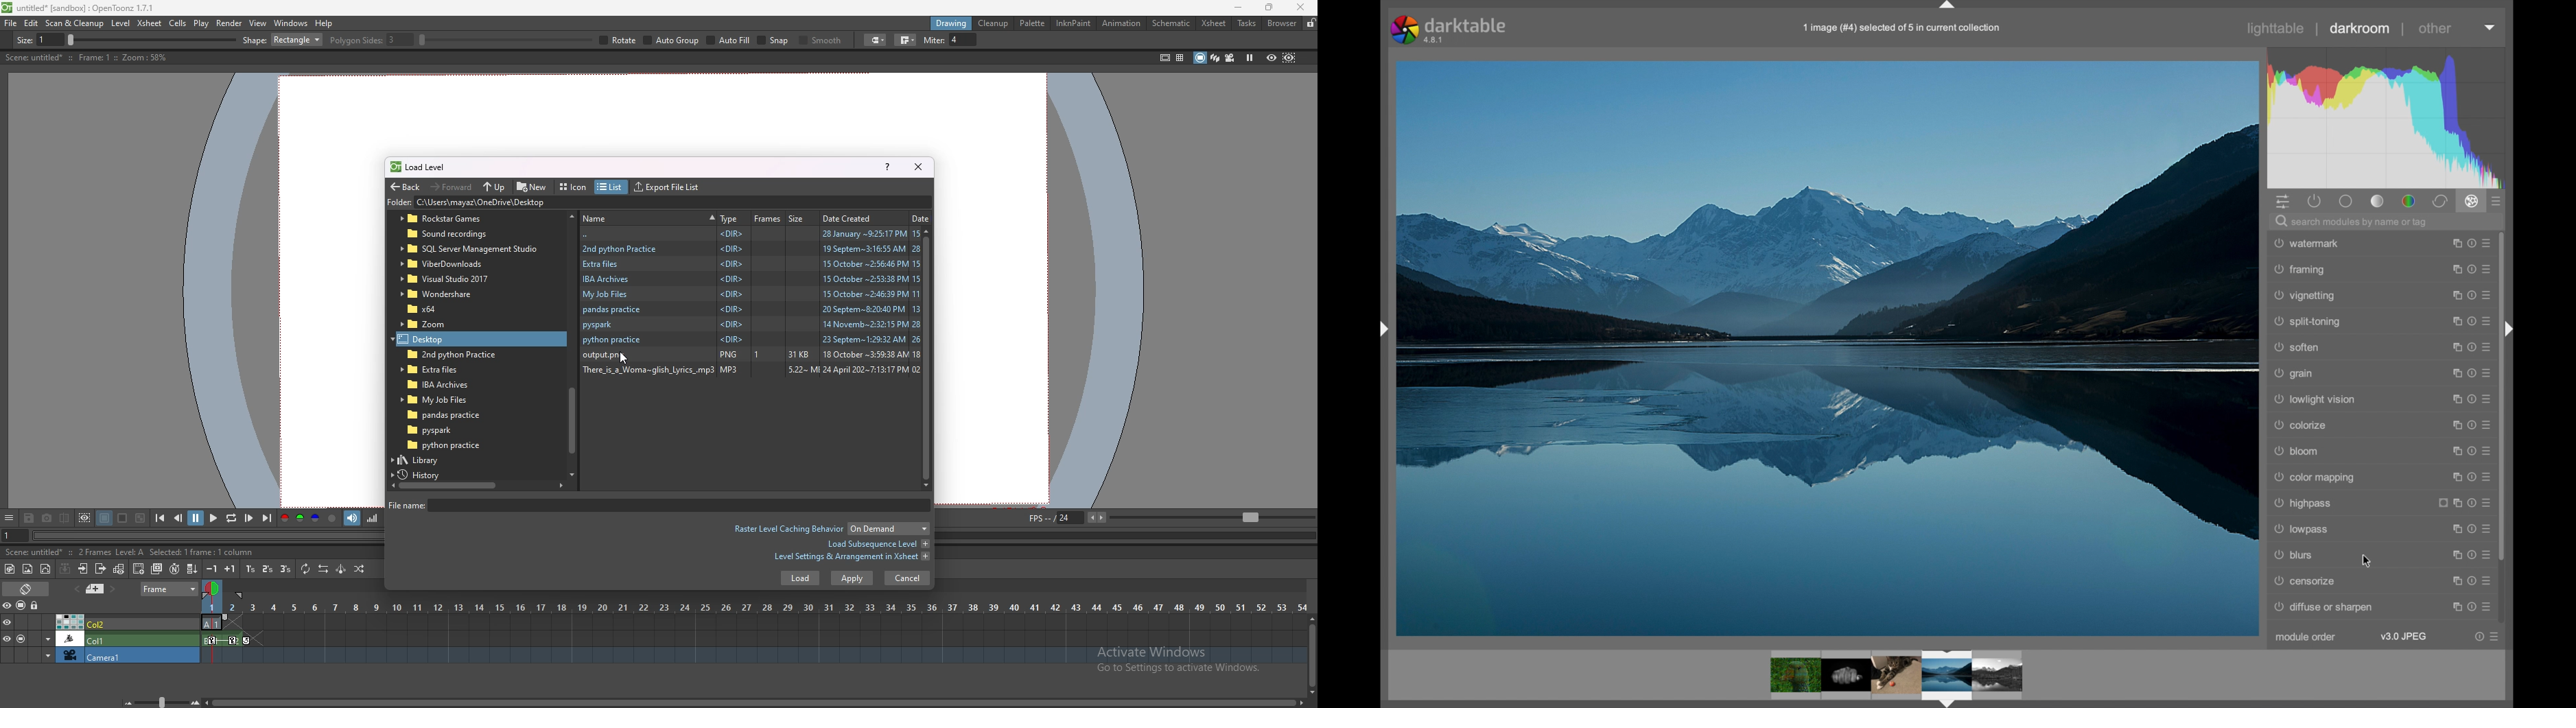 The width and height of the screenshot is (2576, 728). I want to click on more options, so click(2489, 607).